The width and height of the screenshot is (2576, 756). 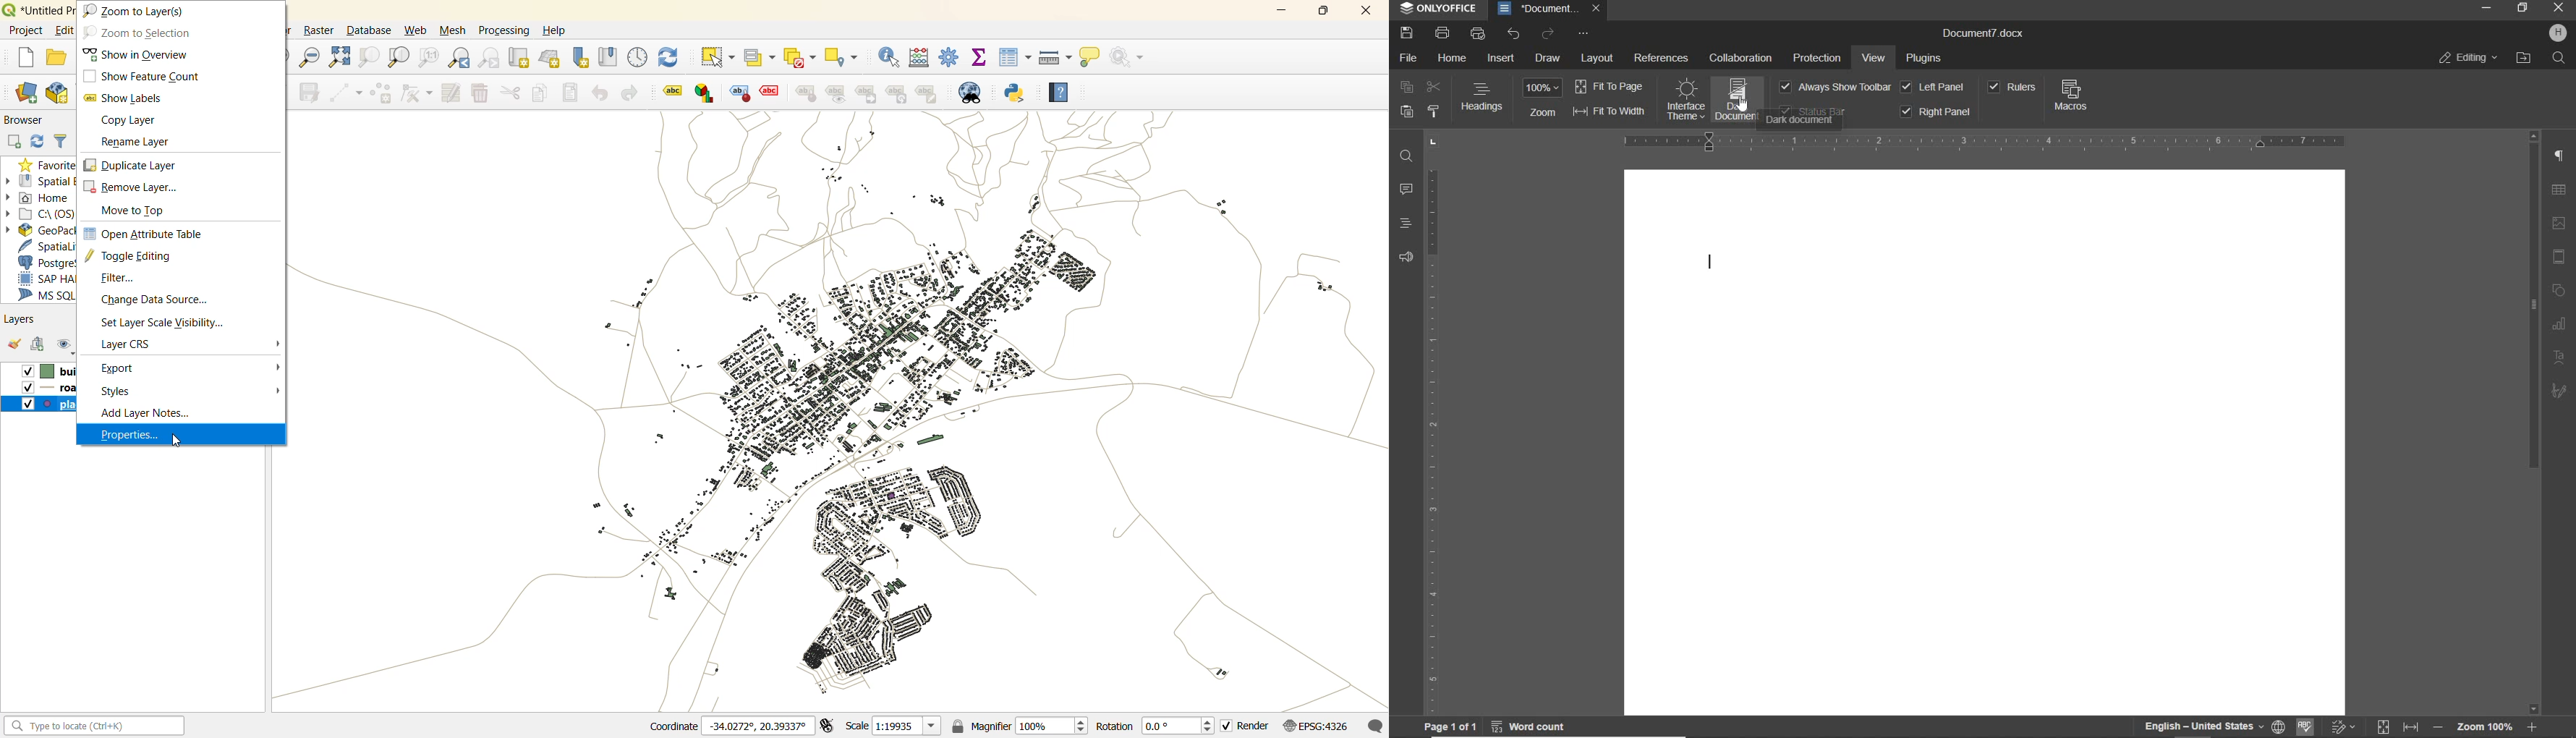 I want to click on add layer notes, so click(x=143, y=415).